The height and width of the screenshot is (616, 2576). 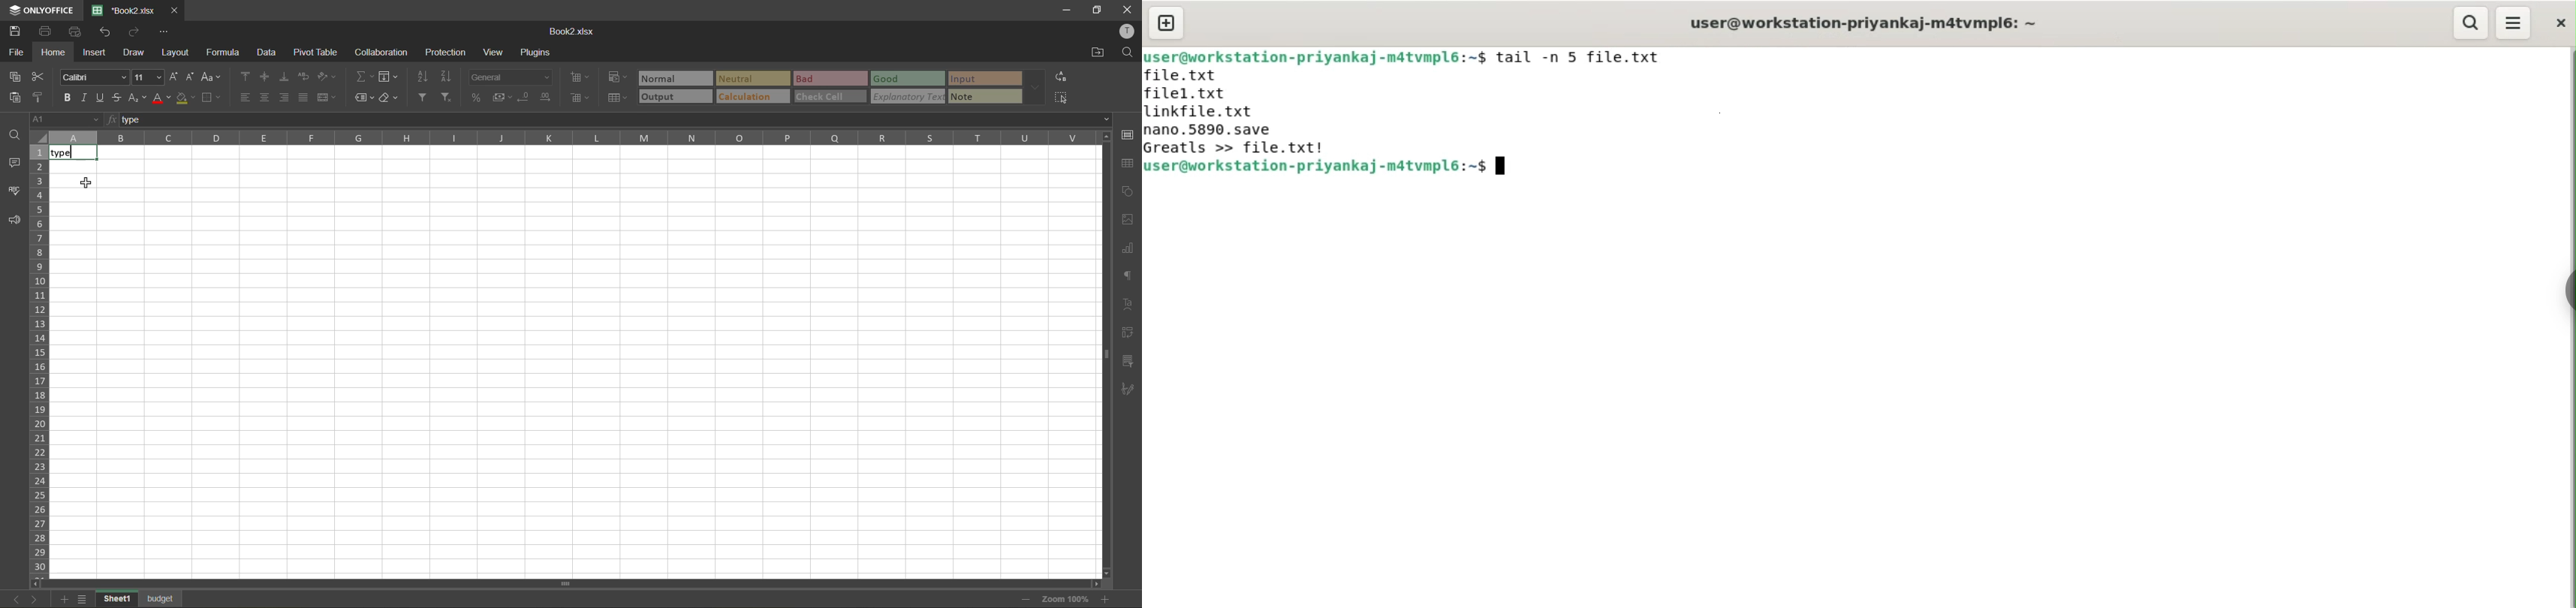 I want to click on font color, so click(x=164, y=99).